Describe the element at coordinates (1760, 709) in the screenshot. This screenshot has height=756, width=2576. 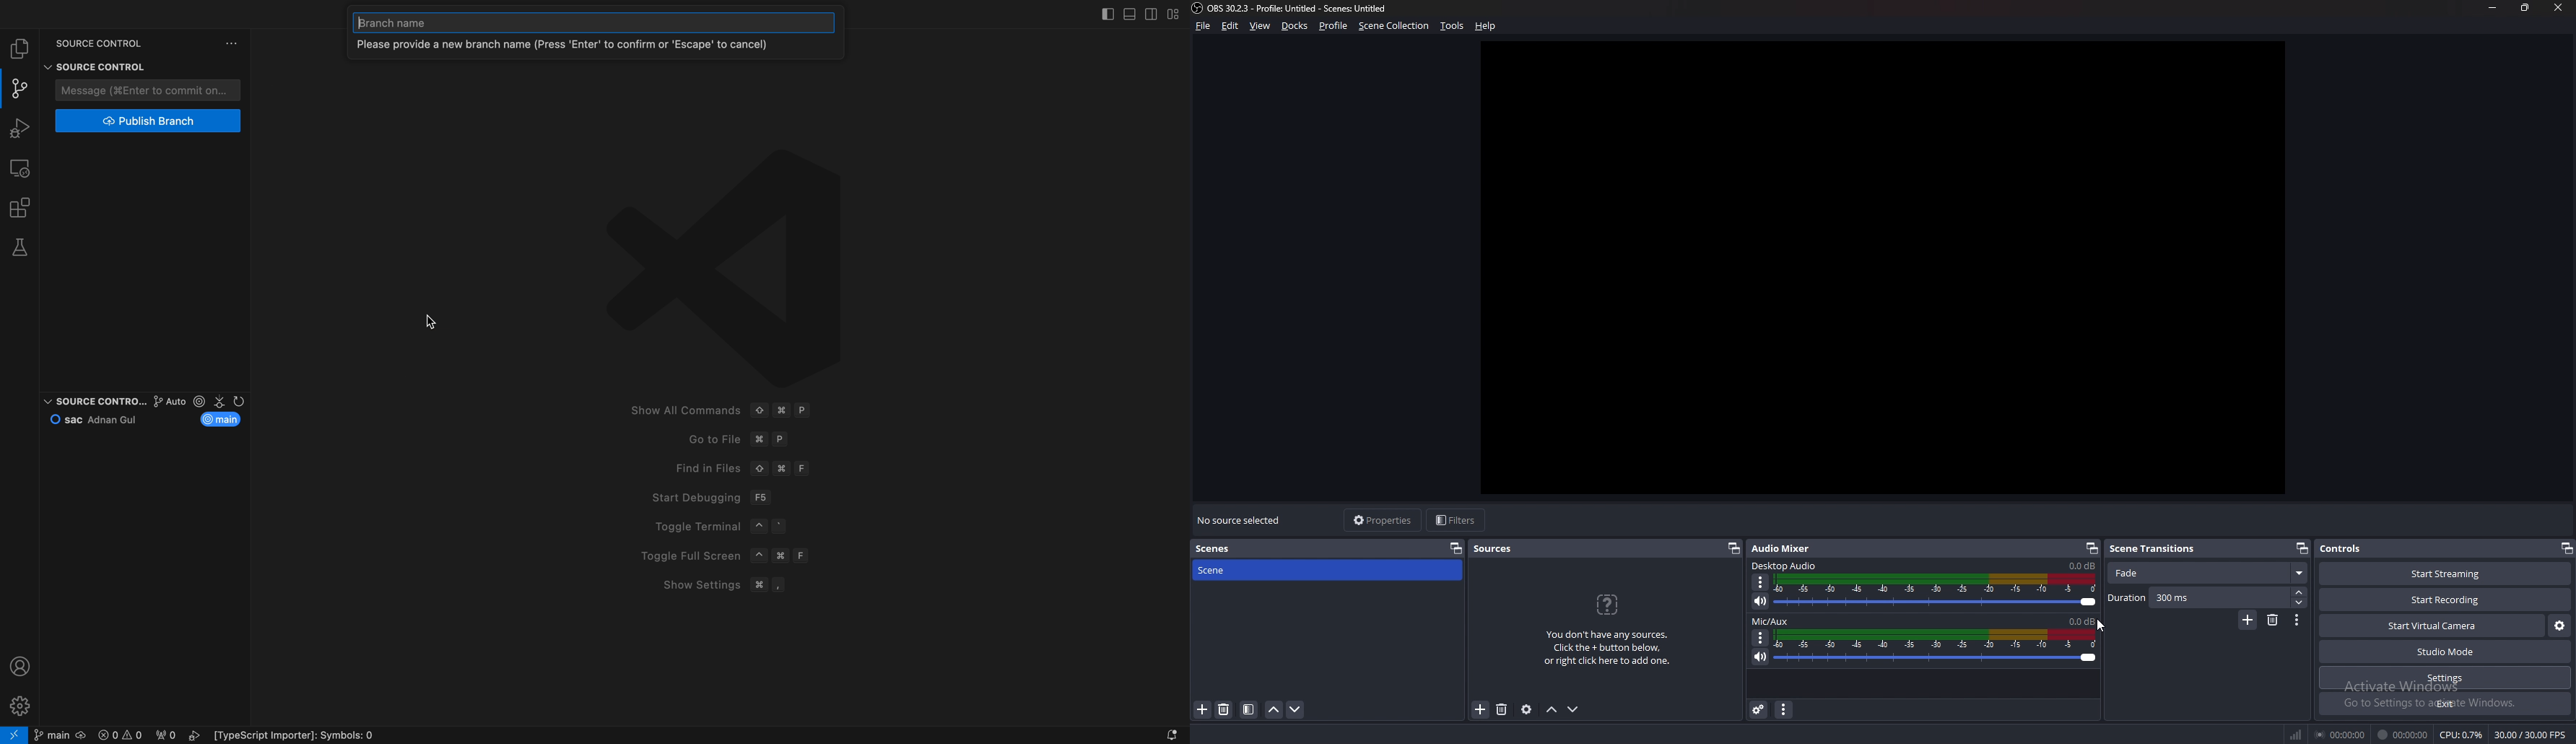
I see `advanced audio properties` at that location.